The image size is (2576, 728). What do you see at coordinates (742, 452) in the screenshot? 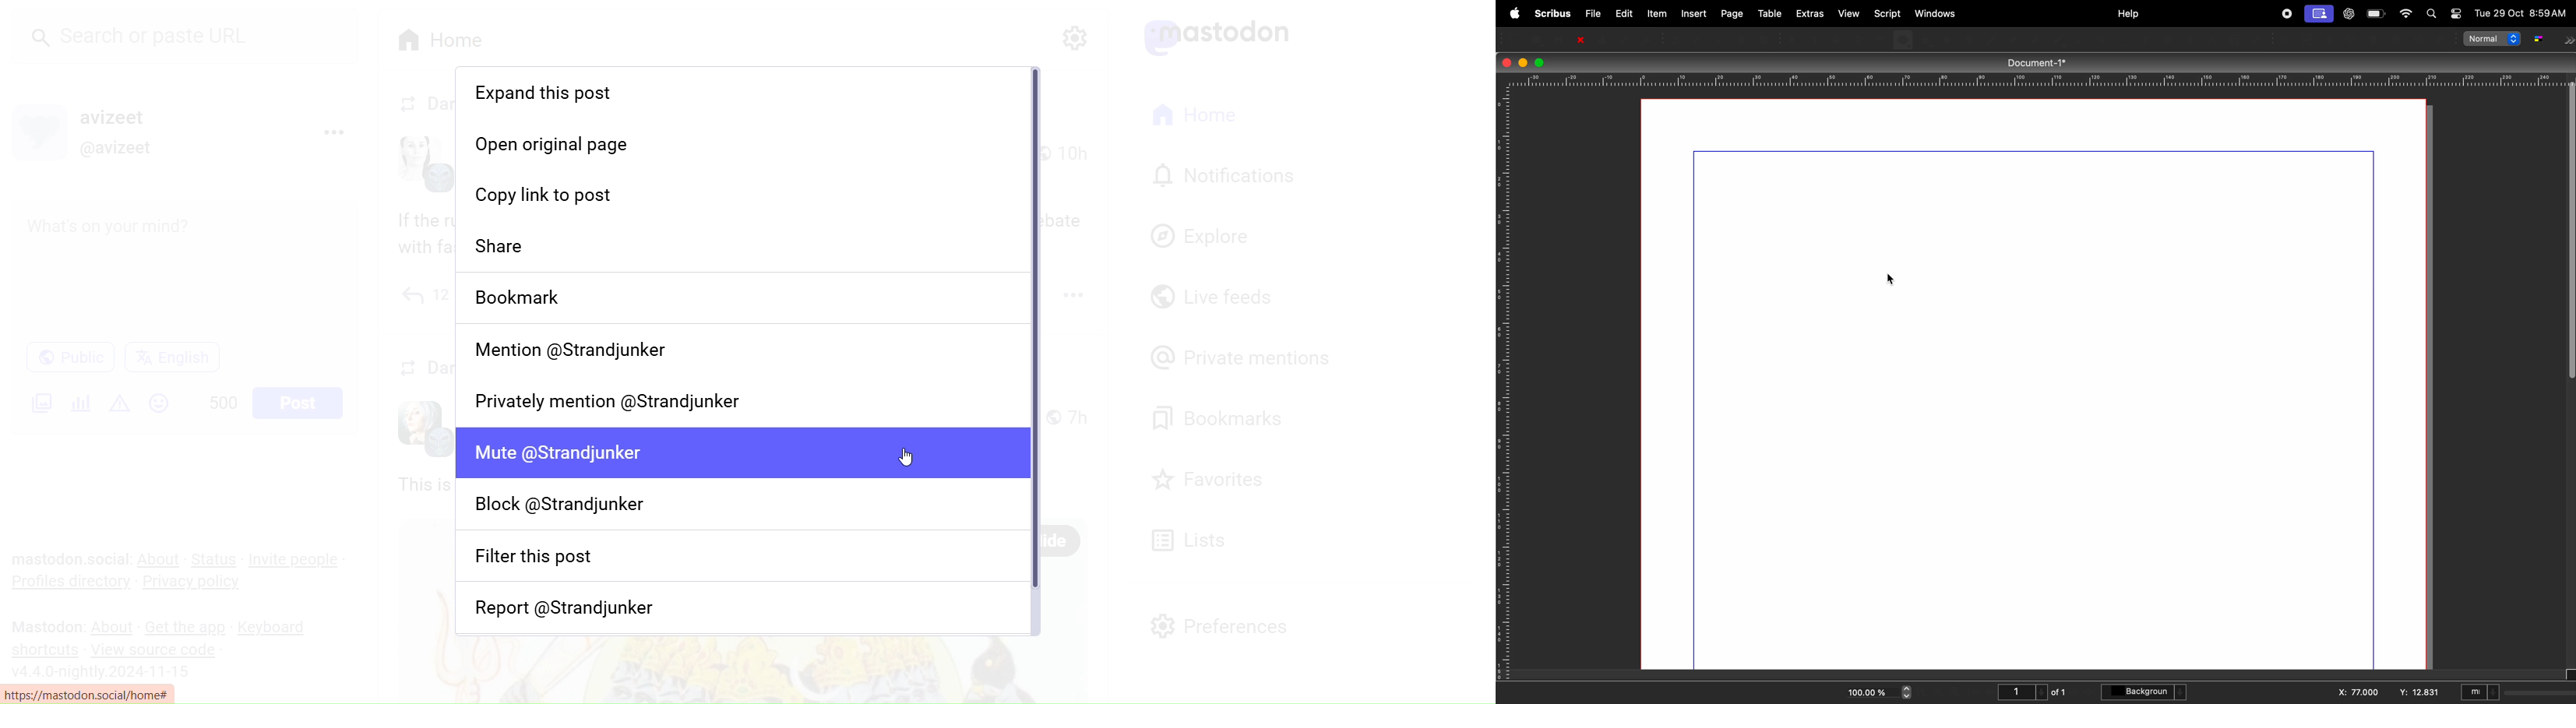
I see `Mute user` at bounding box center [742, 452].